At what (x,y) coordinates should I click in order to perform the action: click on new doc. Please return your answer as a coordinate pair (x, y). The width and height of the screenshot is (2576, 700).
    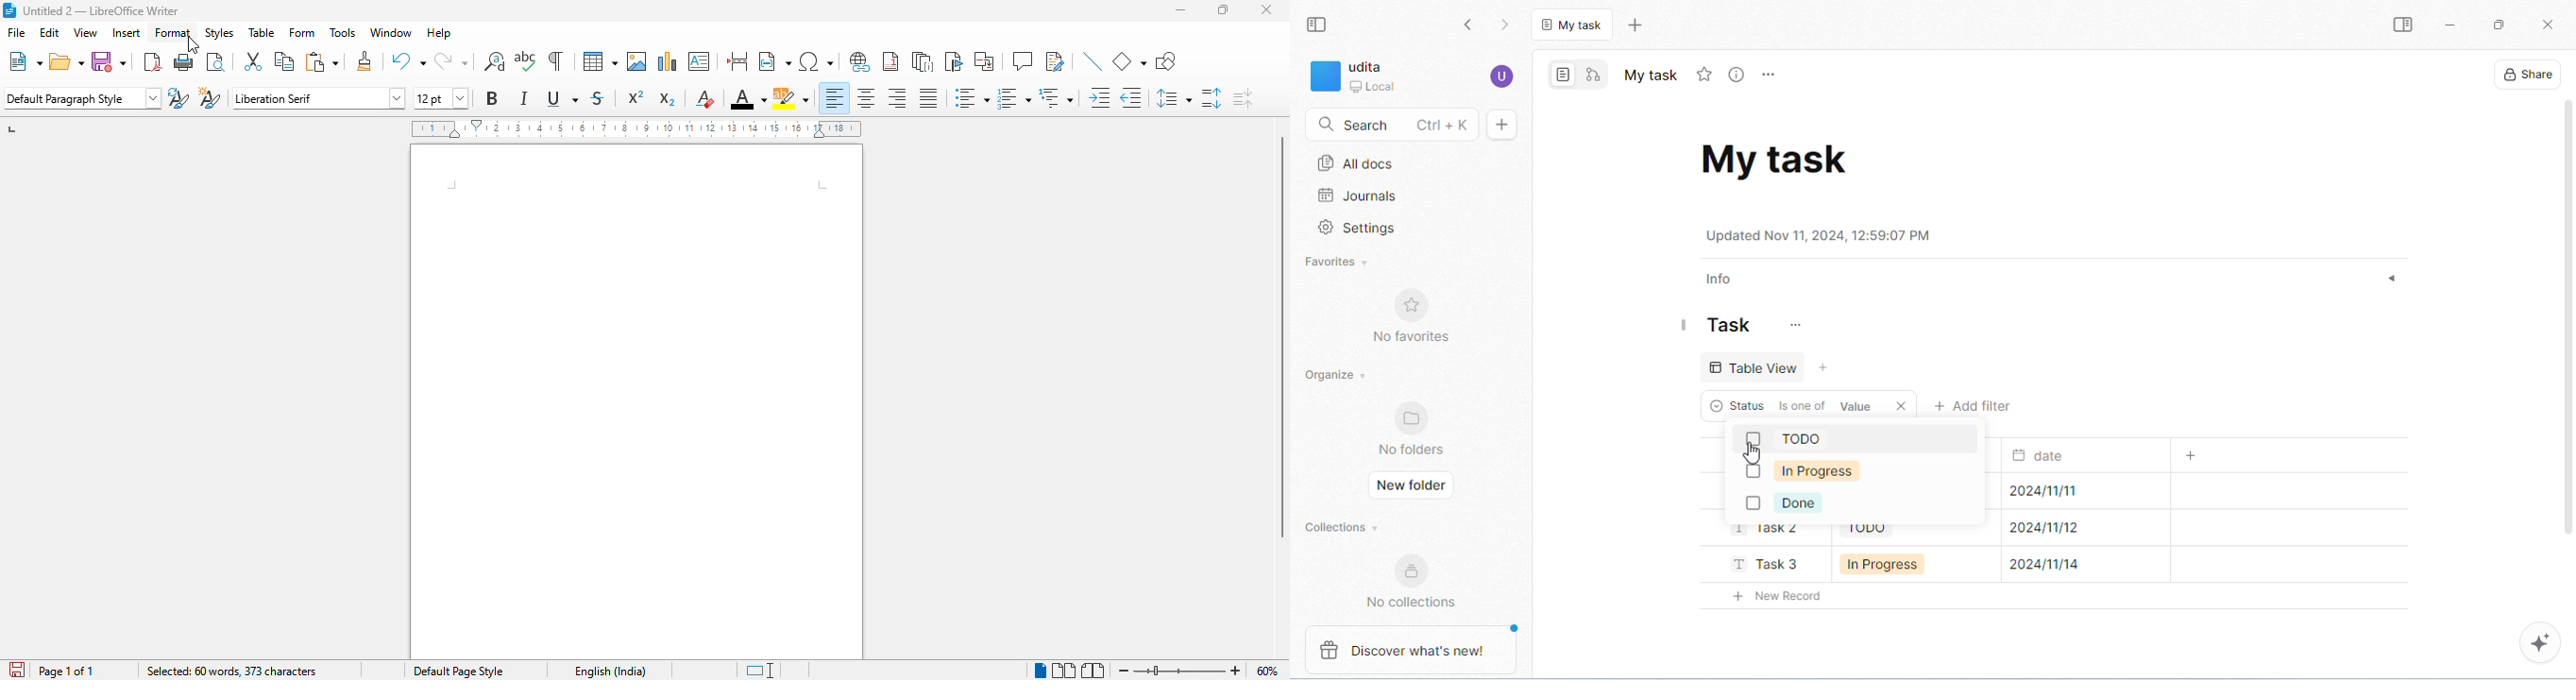
    Looking at the image, I should click on (1502, 124).